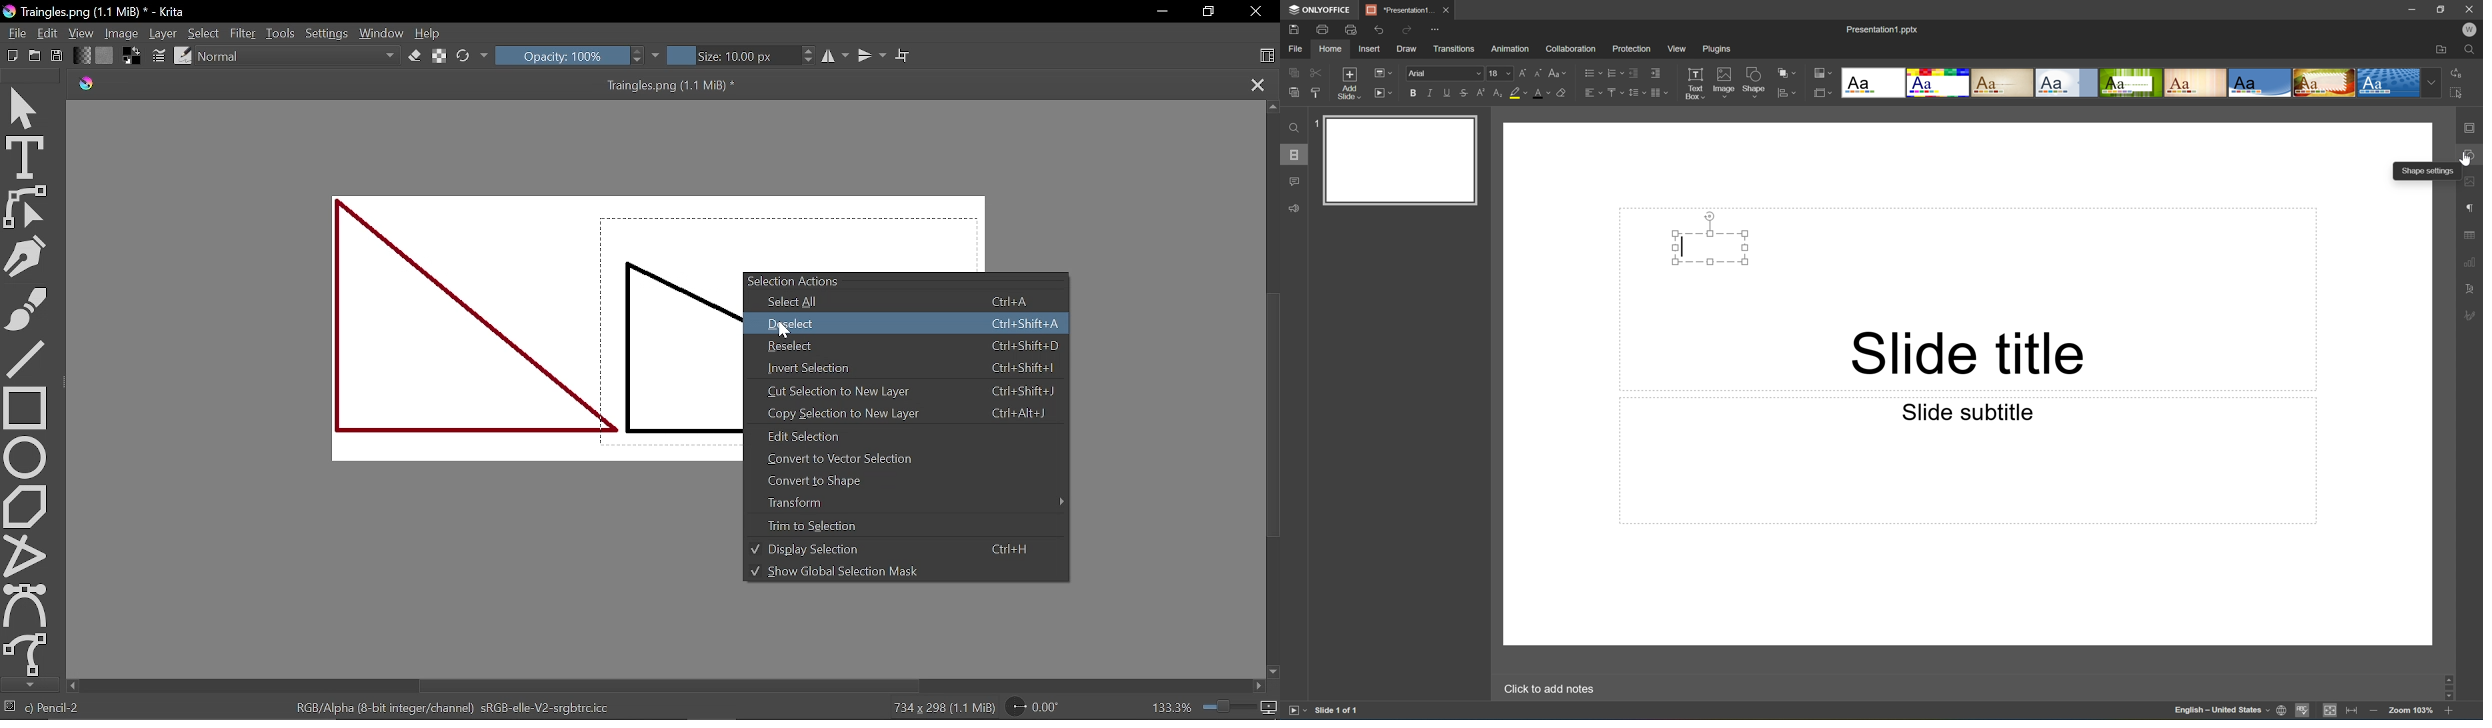  I want to click on Horizontal align, so click(1593, 94).